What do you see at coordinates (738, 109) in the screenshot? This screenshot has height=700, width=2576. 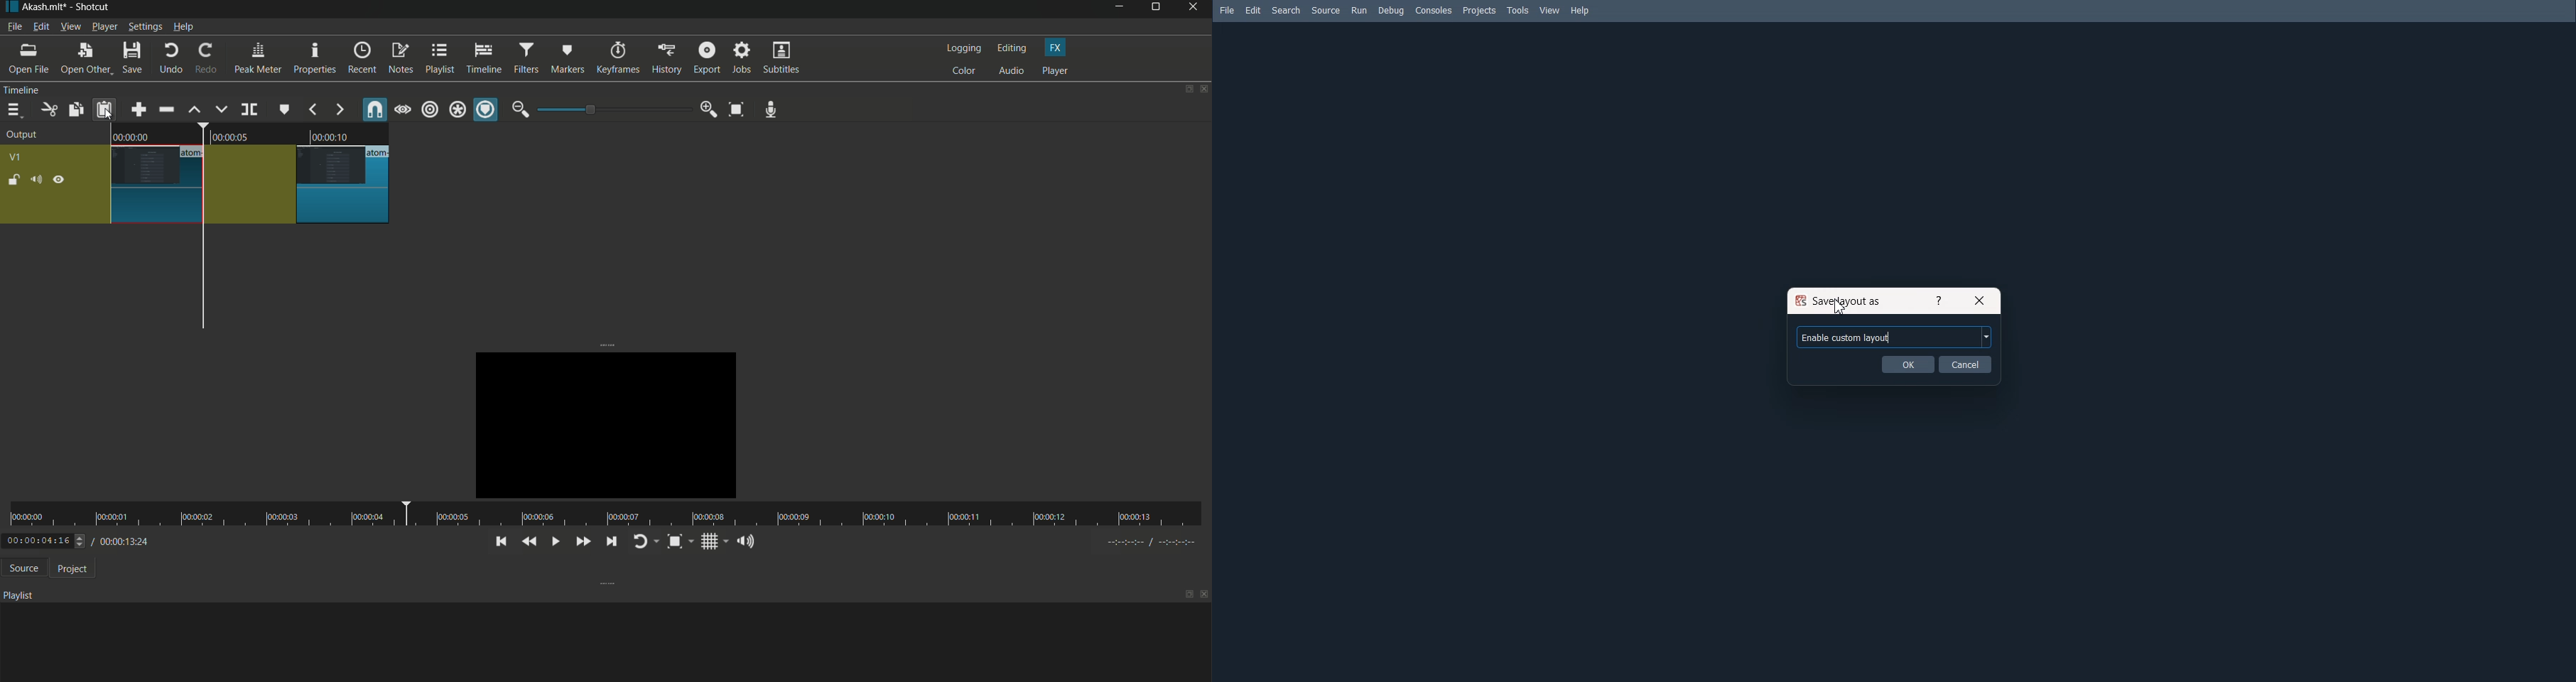 I see `toggle zoom` at bounding box center [738, 109].